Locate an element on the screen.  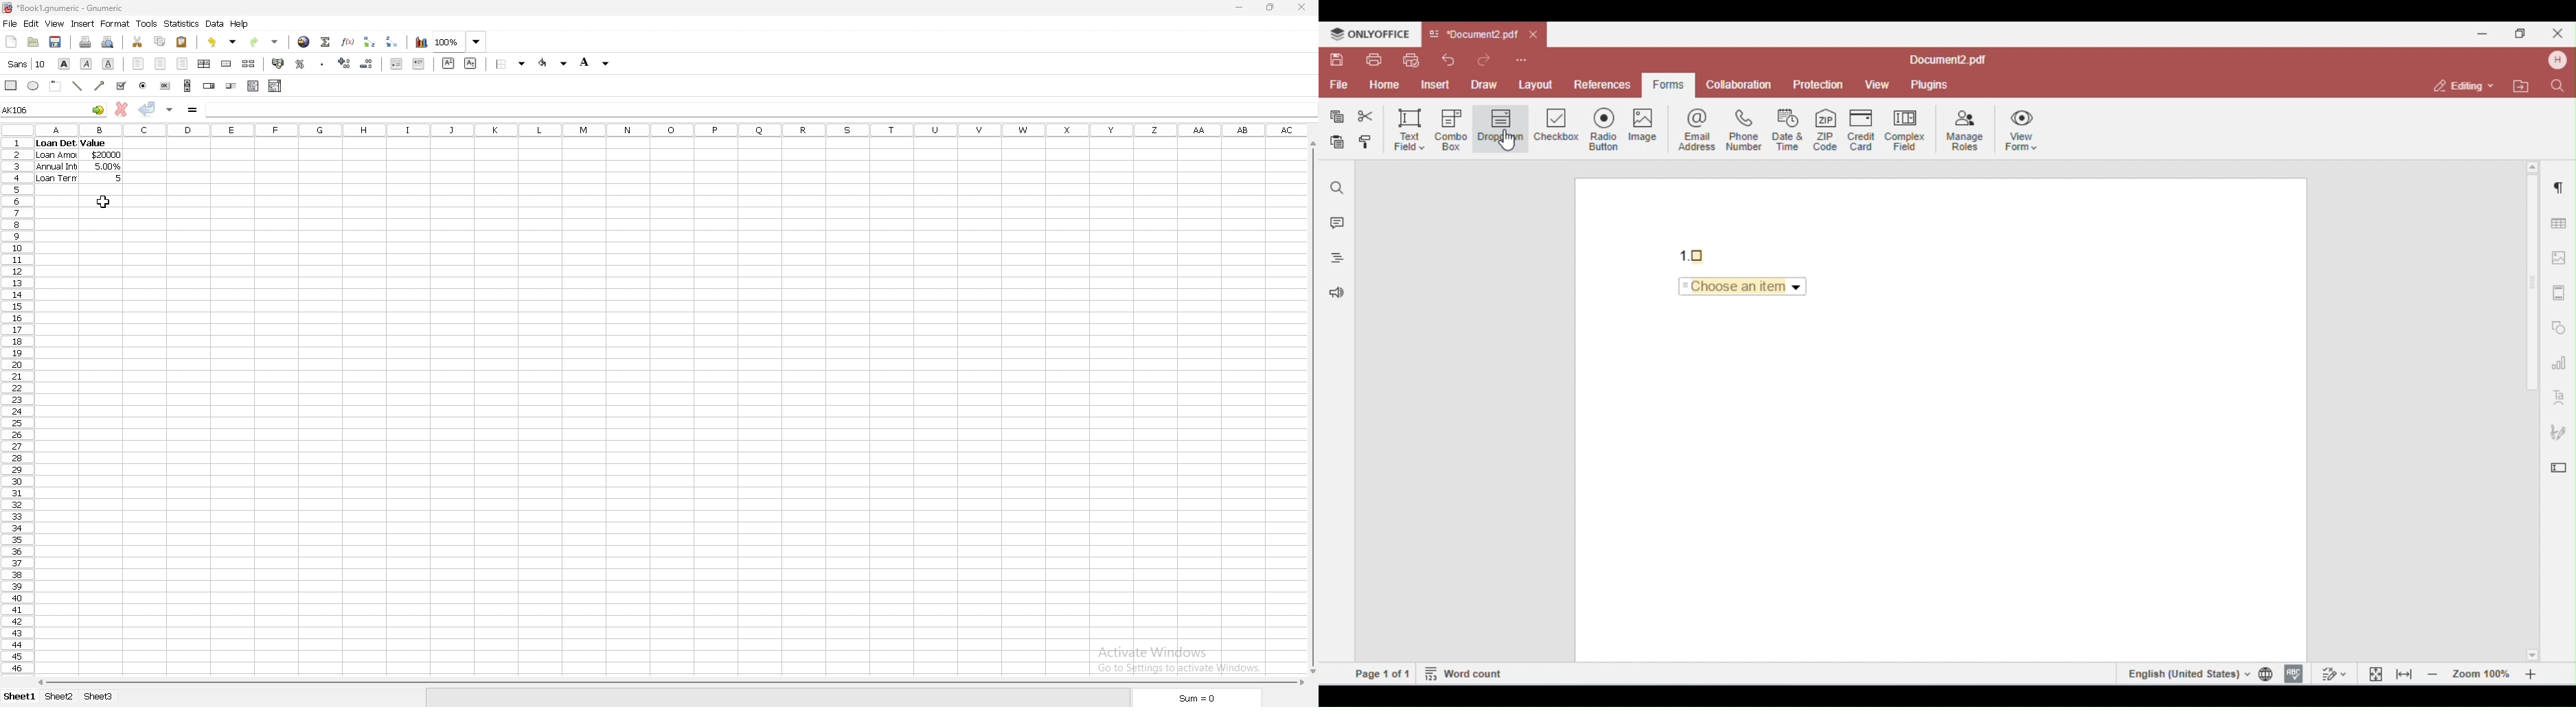
close is located at coordinates (1535, 35).